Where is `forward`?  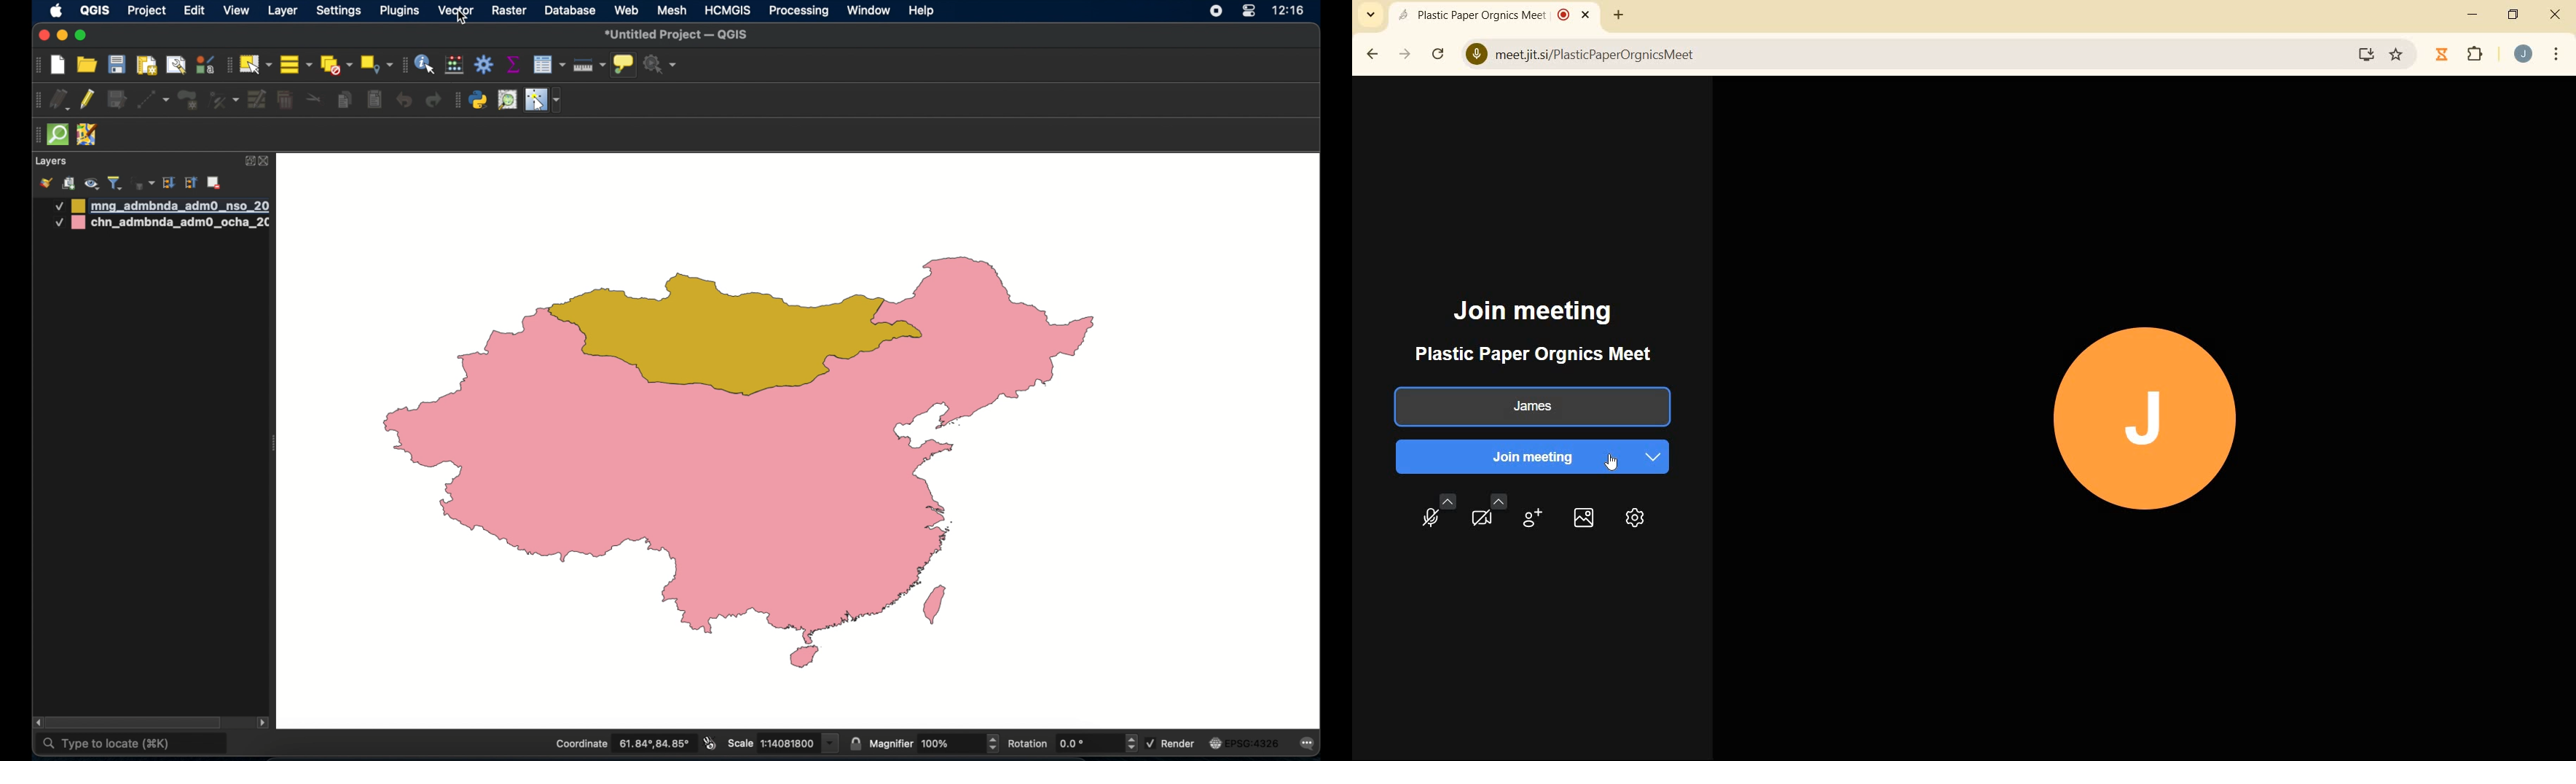
forward is located at coordinates (1406, 55).